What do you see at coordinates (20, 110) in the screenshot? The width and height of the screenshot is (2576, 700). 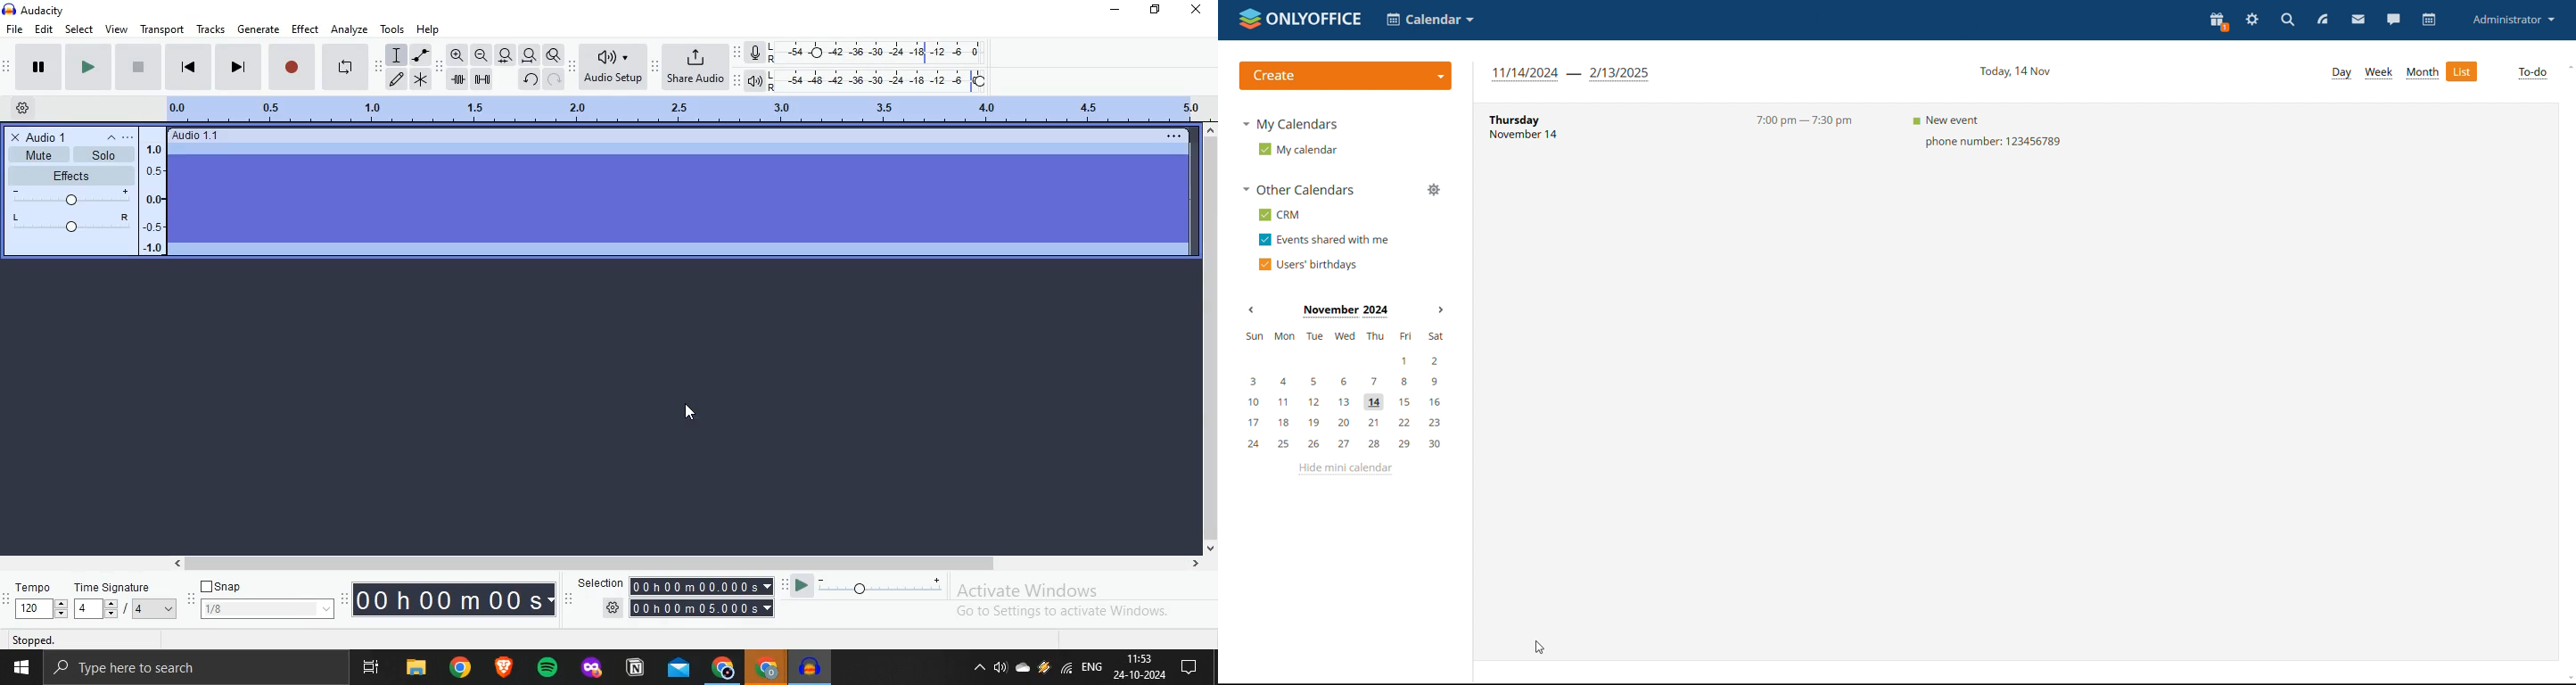 I see `Settings` at bounding box center [20, 110].